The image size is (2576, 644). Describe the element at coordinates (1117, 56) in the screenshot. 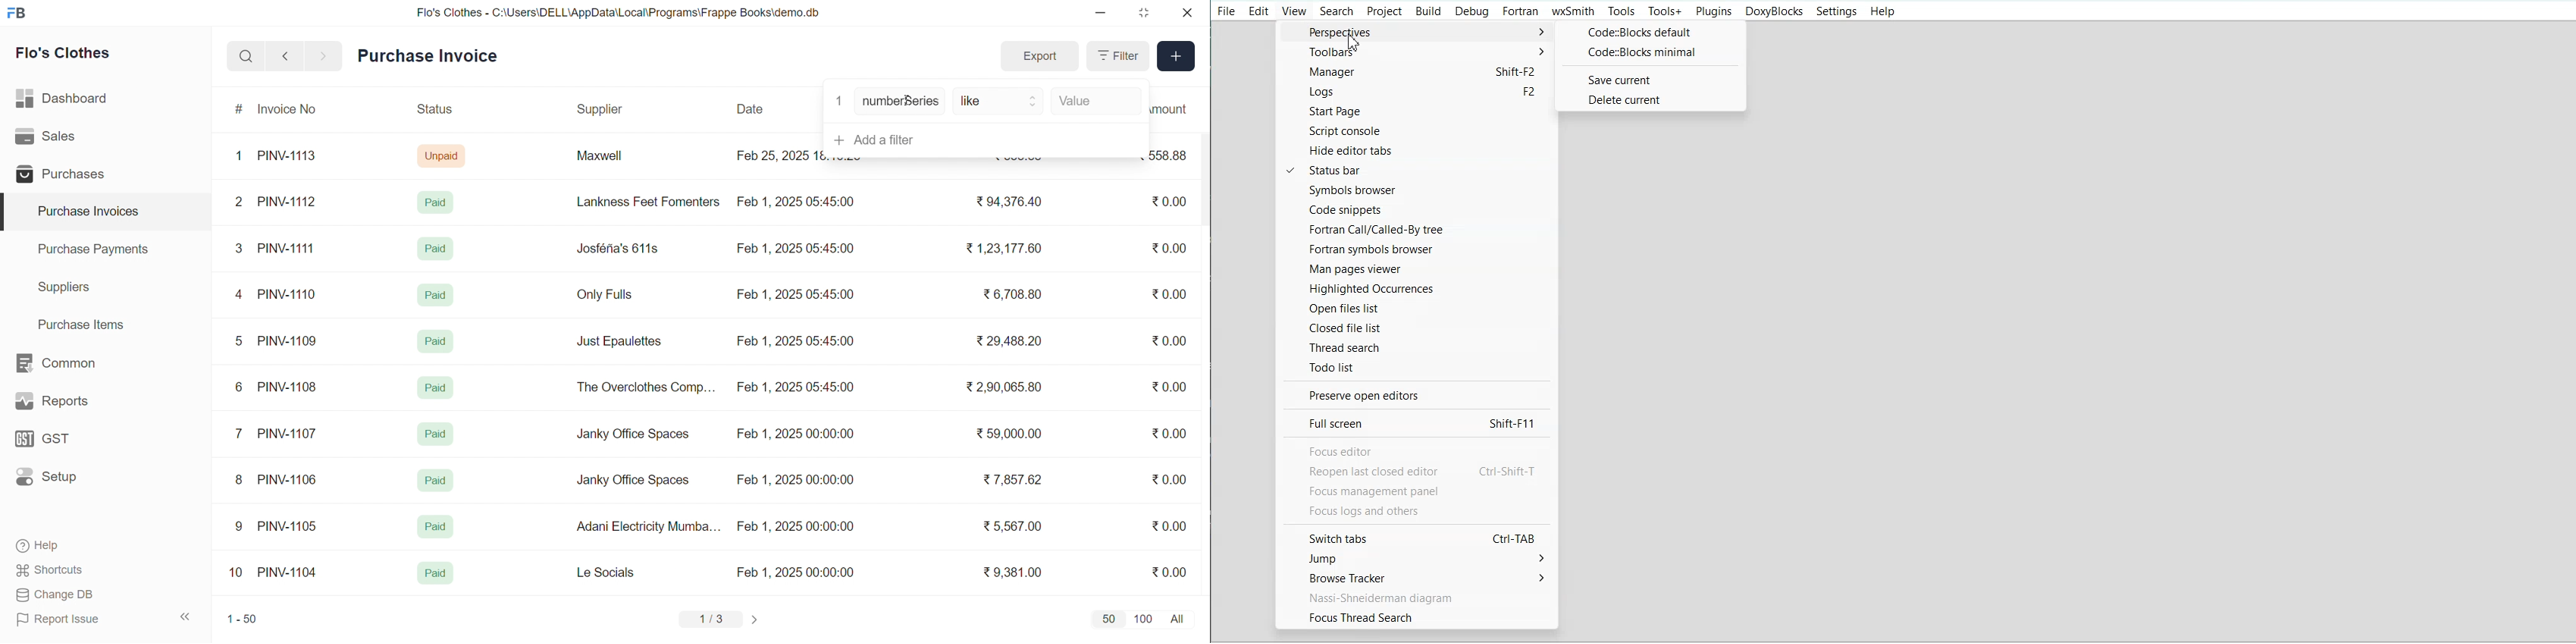

I see `Filter` at that location.